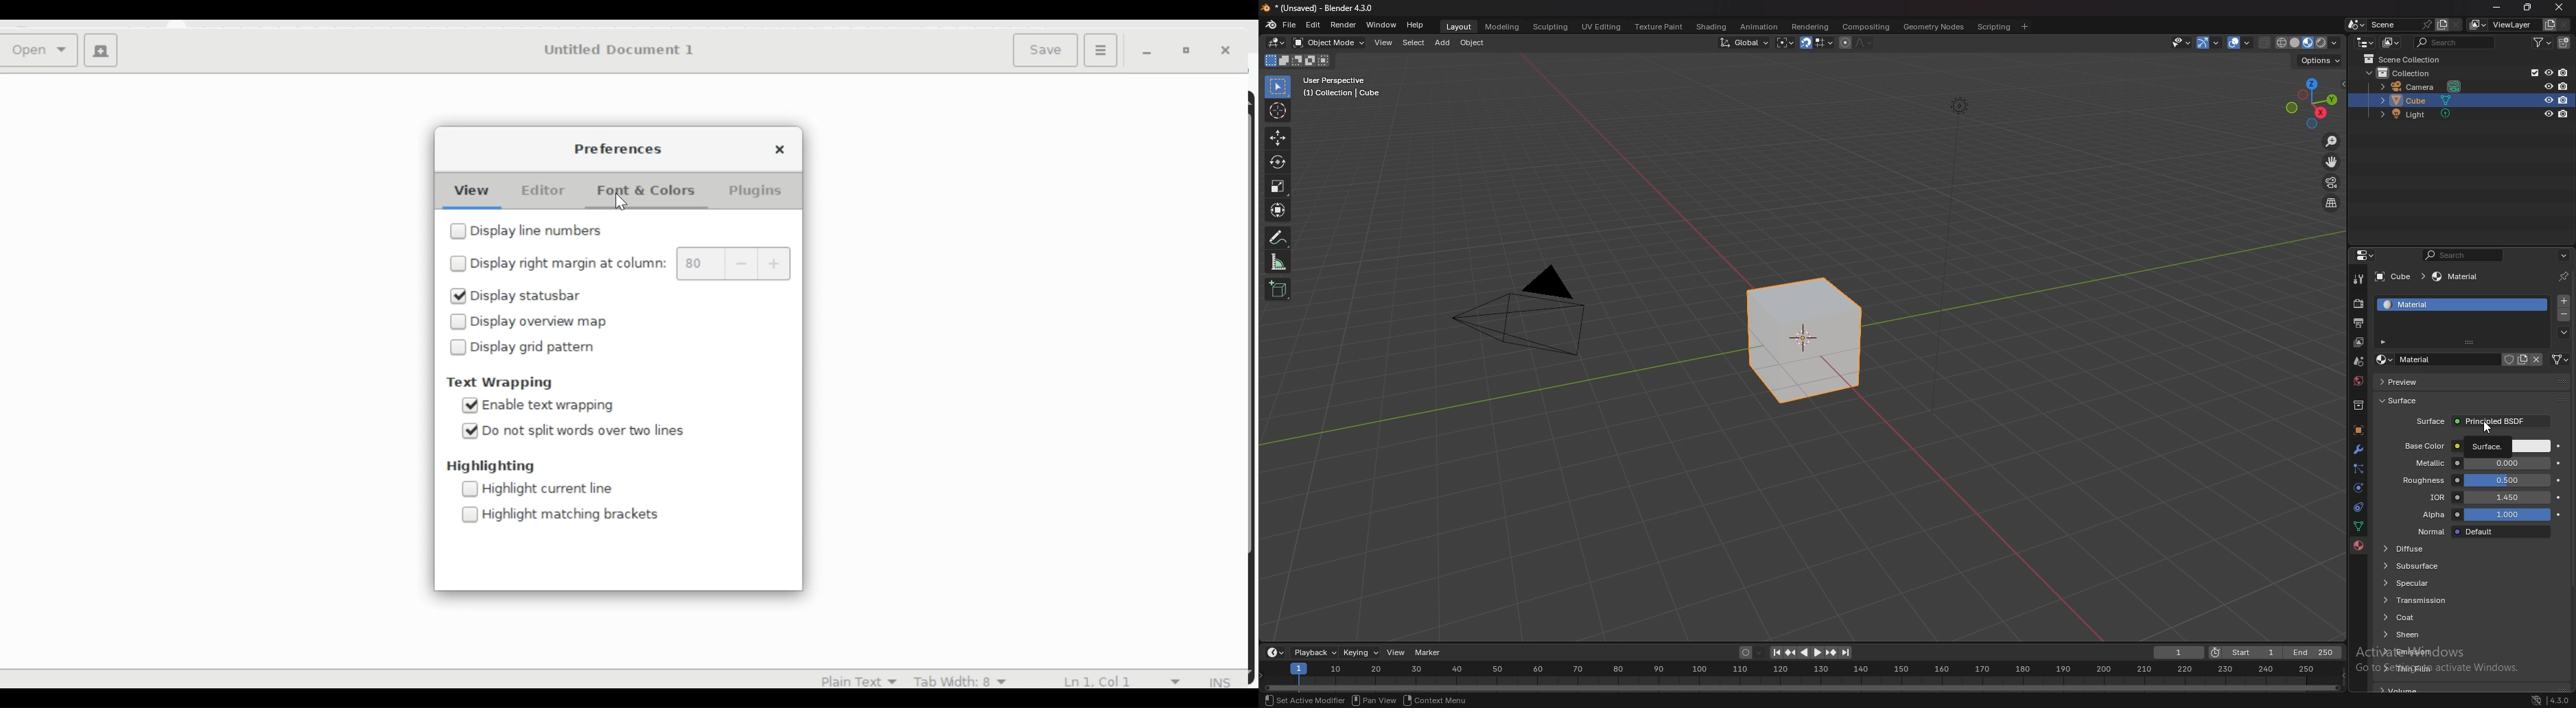 Image resolution: width=2576 pixels, height=728 pixels. Describe the element at coordinates (2484, 422) in the screenshot. I see `surface` at that location.